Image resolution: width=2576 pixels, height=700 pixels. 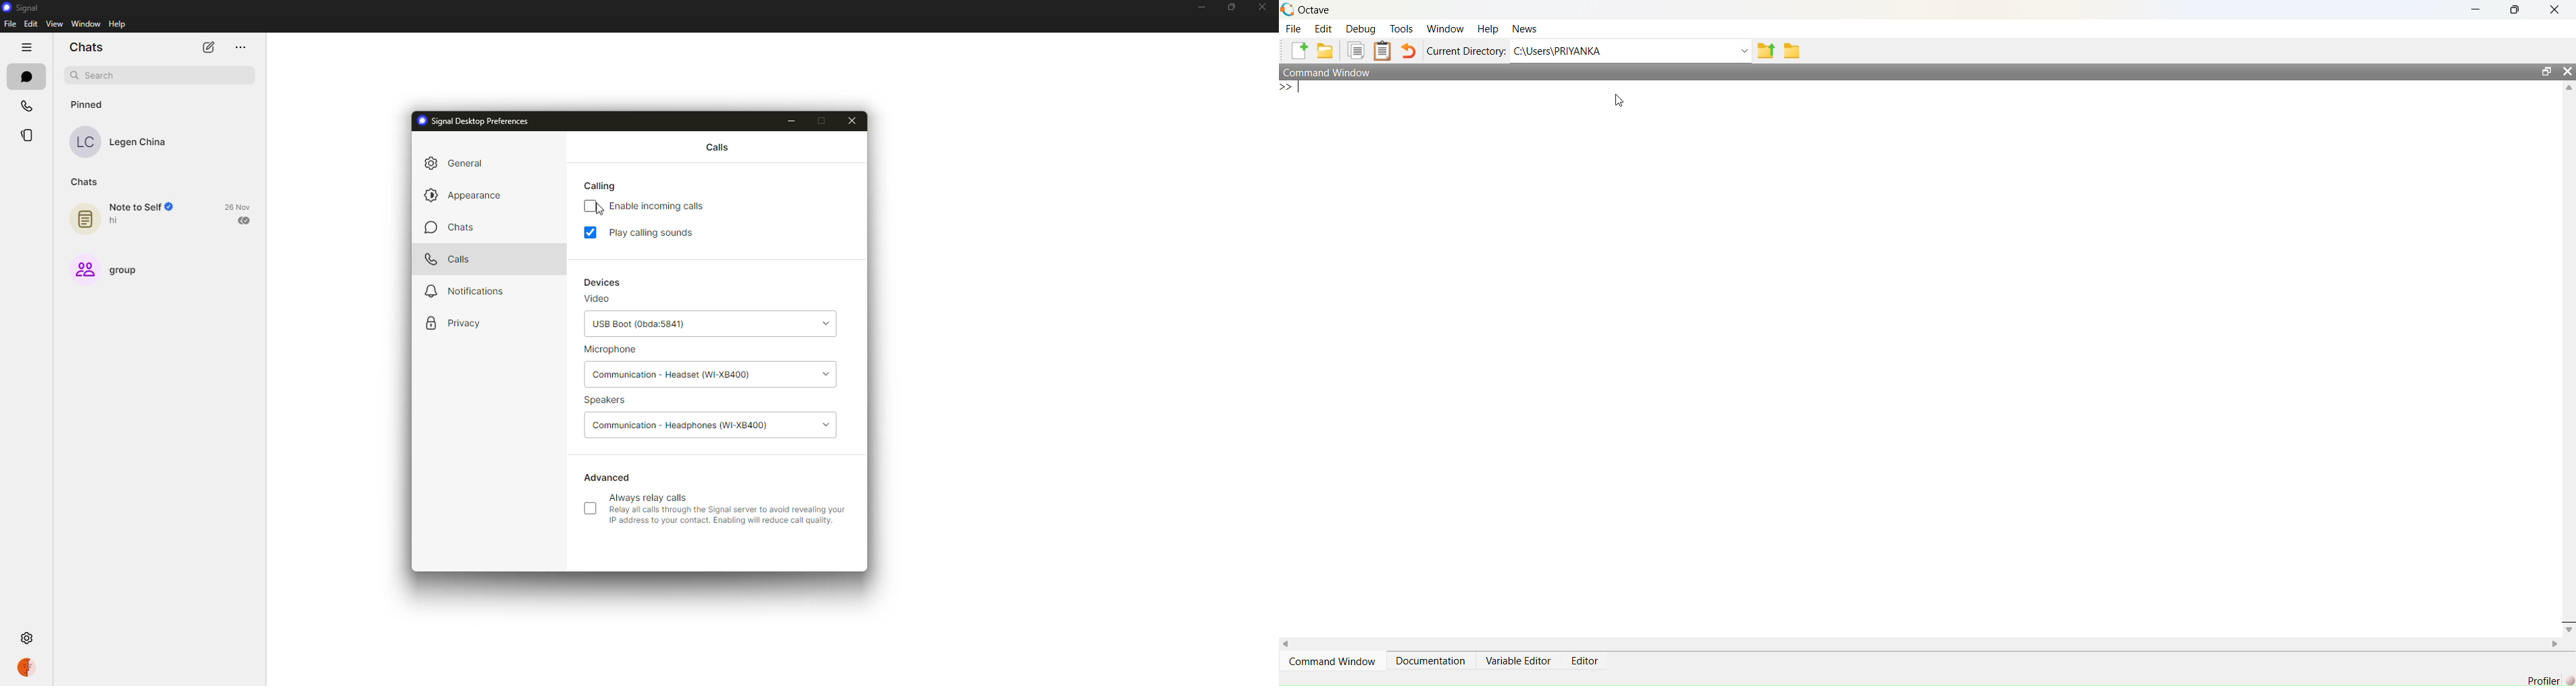 I want to click on Tools, so click(x=1400, y=28).